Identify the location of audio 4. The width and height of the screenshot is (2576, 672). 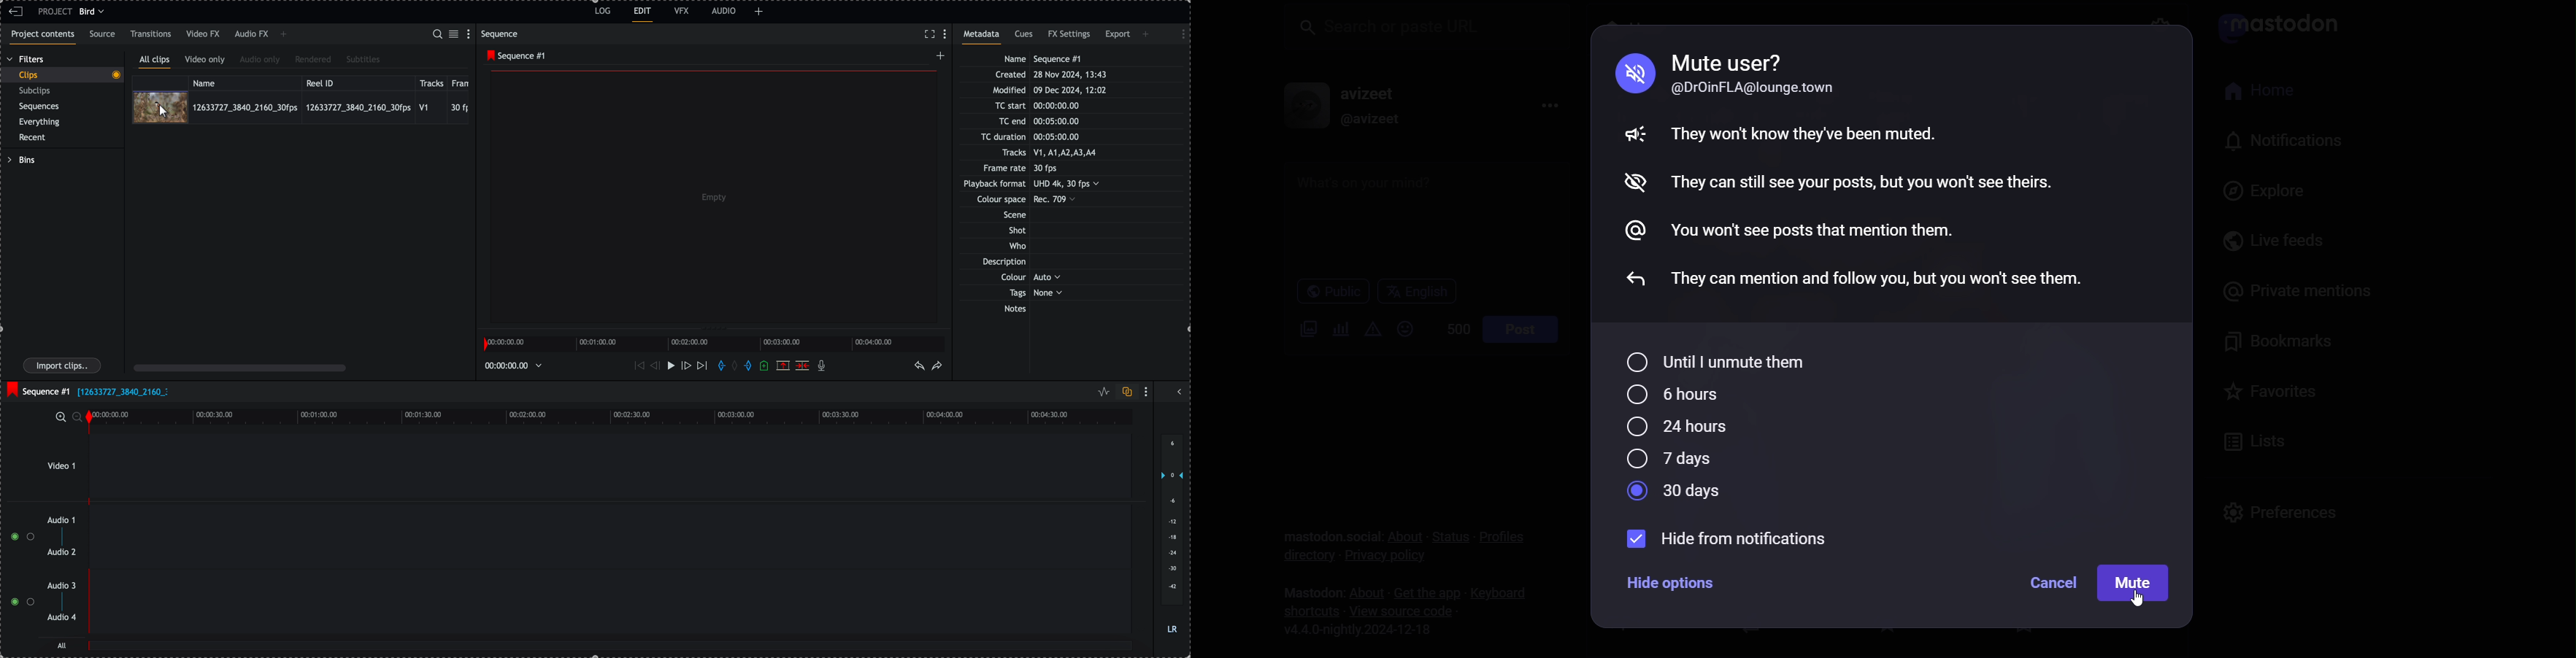
(61, 618).